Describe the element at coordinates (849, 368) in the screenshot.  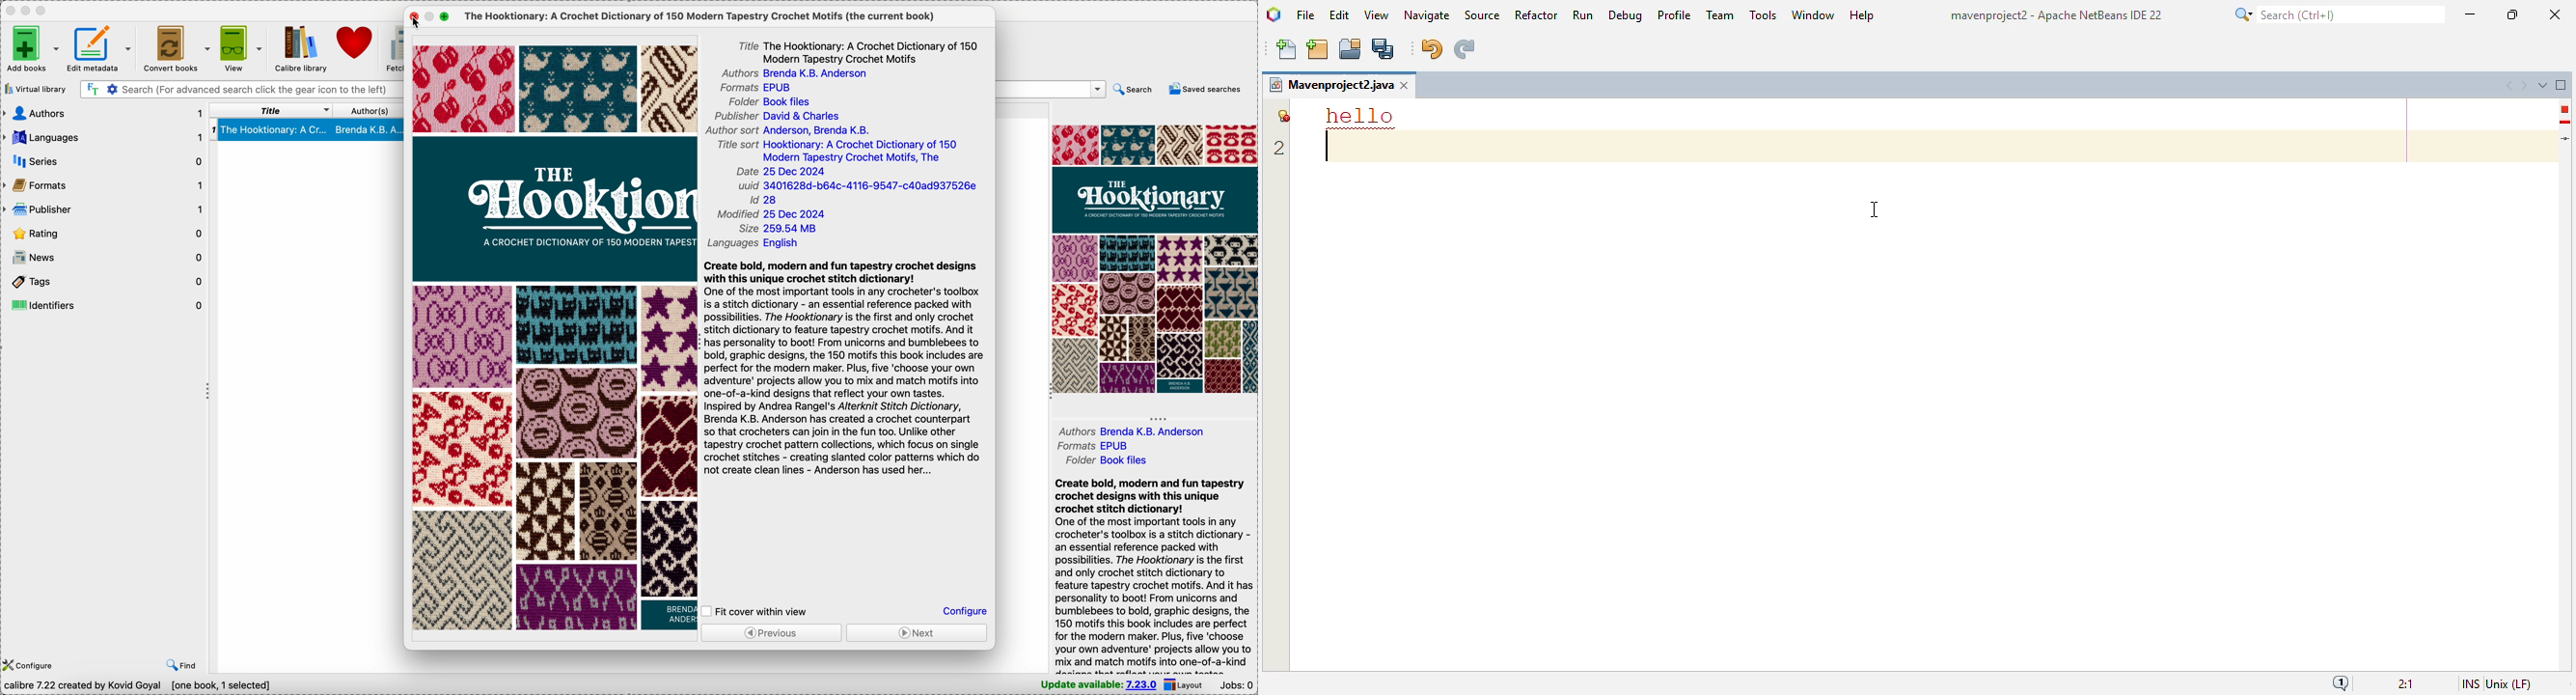
I see `synopsis` at that location.